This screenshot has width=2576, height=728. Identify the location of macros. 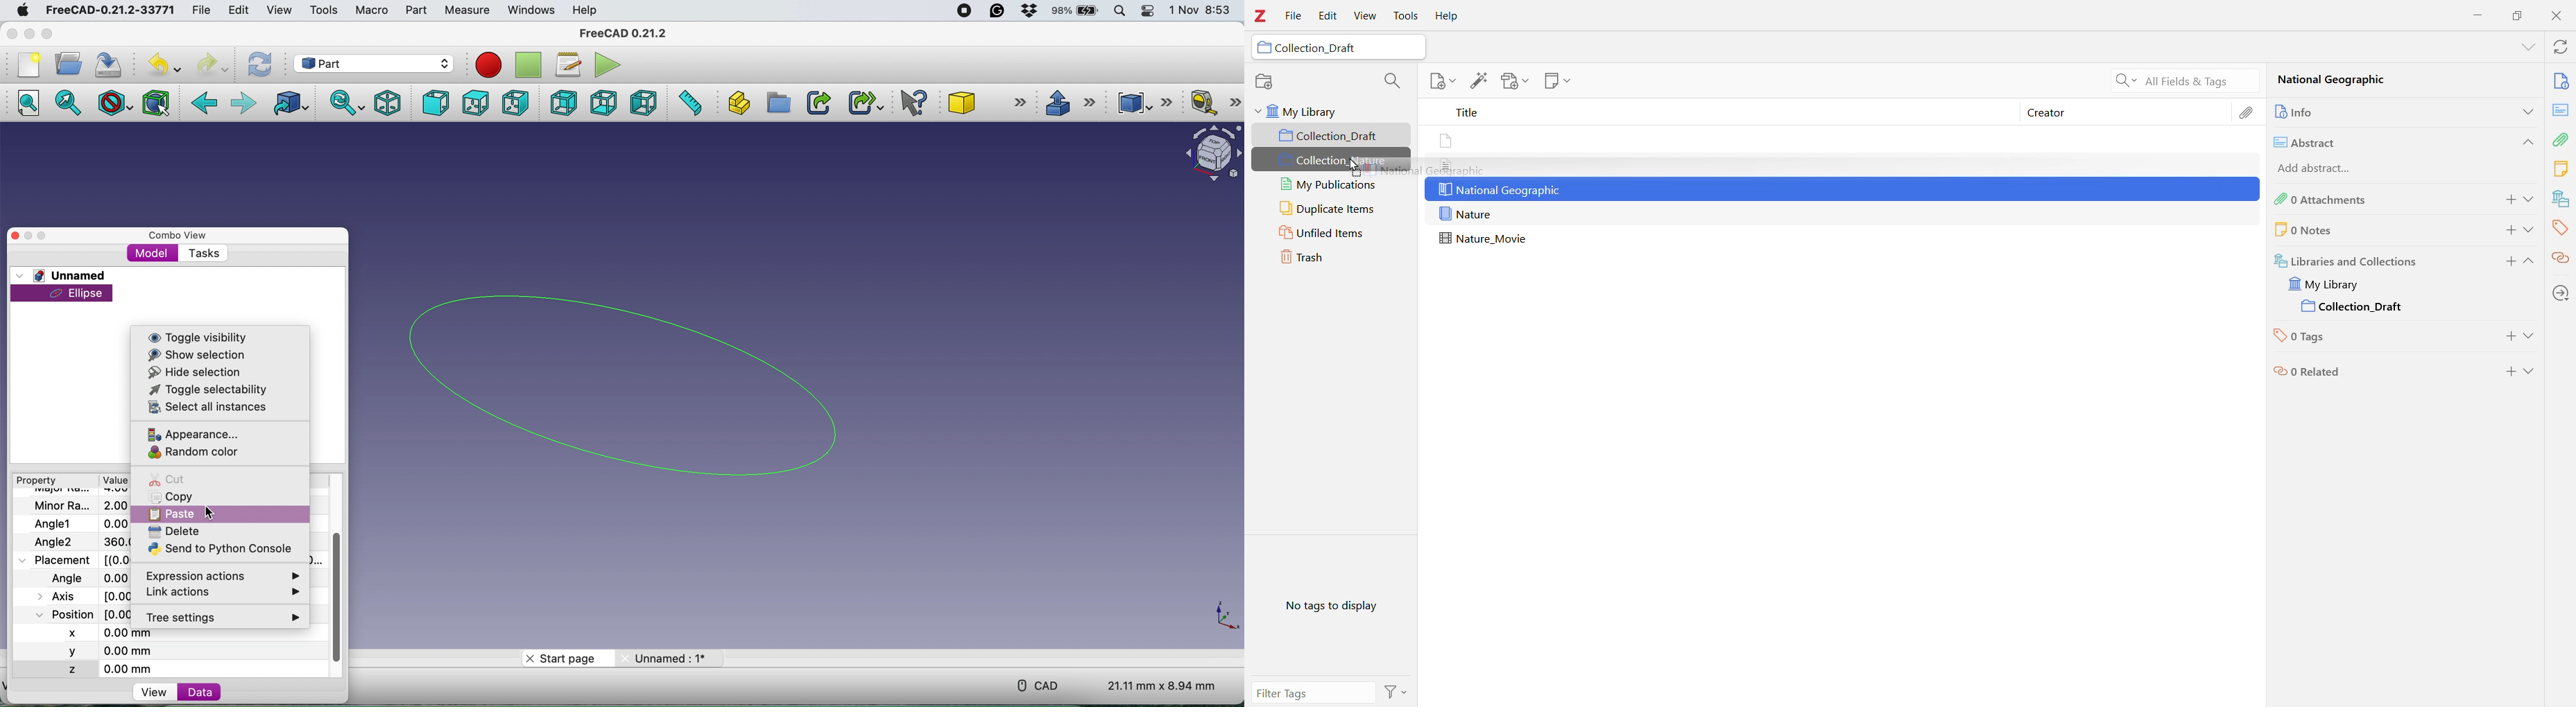
(568, 63).